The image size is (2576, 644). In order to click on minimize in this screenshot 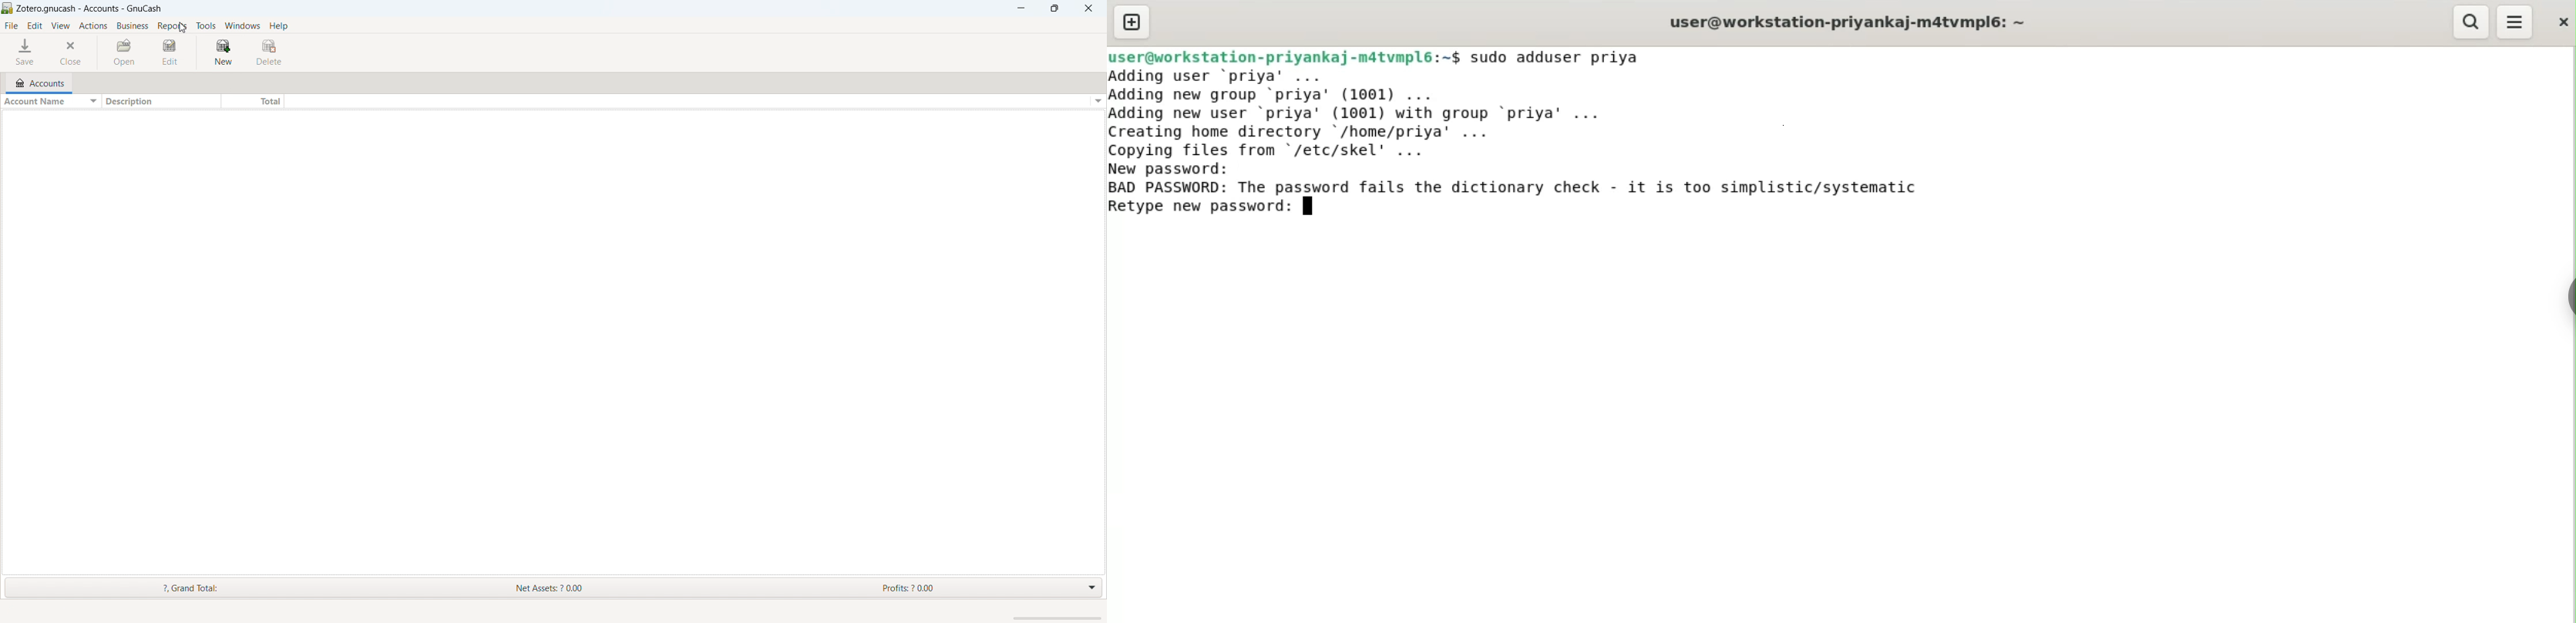, I will do `click(1022, 9)`.